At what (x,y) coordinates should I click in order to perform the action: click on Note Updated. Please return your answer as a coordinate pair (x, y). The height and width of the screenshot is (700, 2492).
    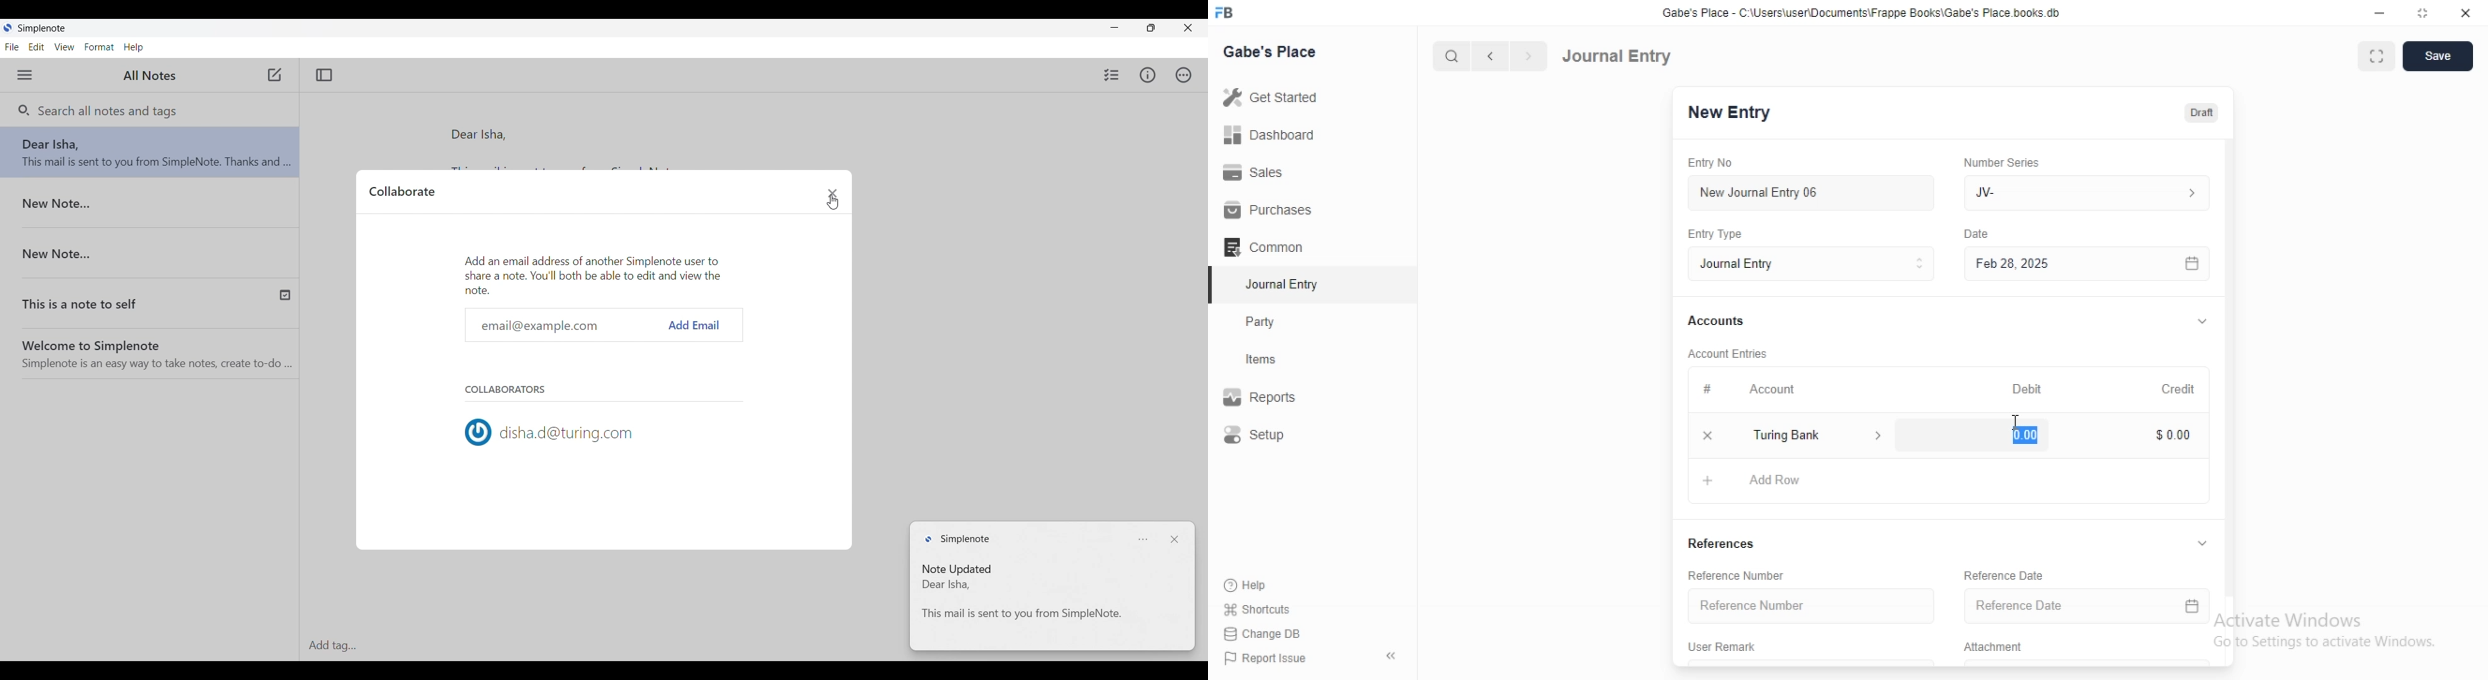
    Looking at the image, I should click on (958, 570).